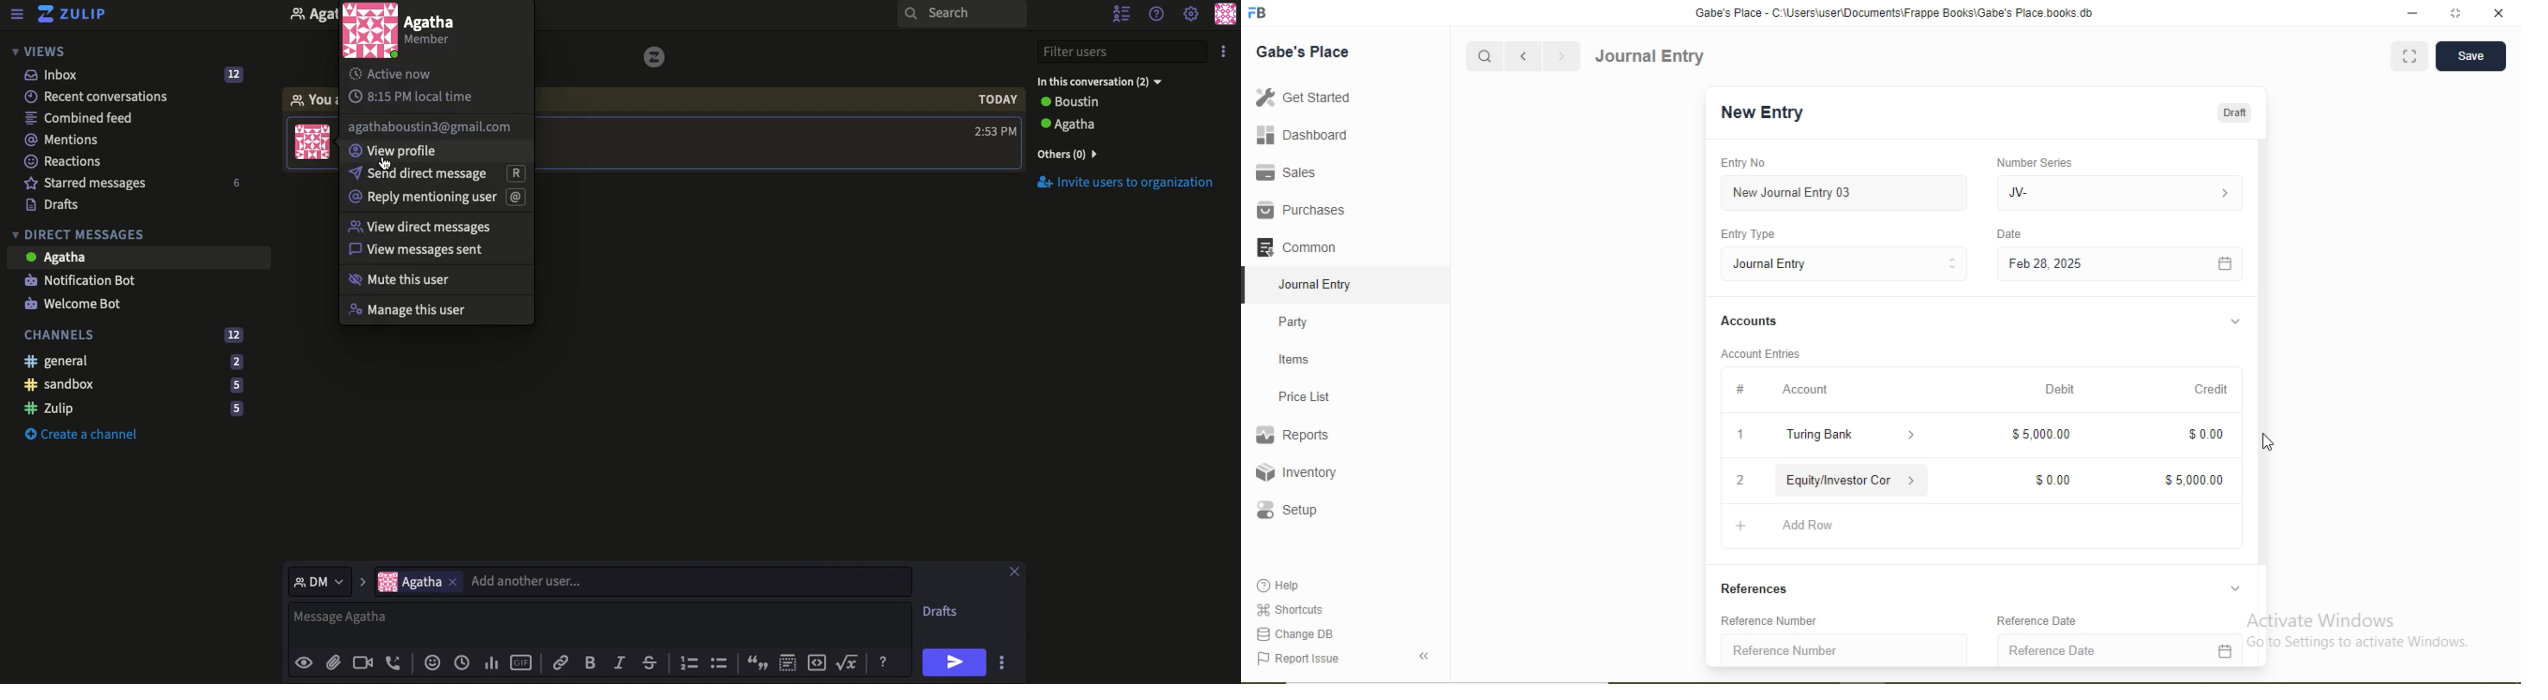 The height and width of the screenshot is (700, 2548). I want to click on Accounts, so click(1749, 320).